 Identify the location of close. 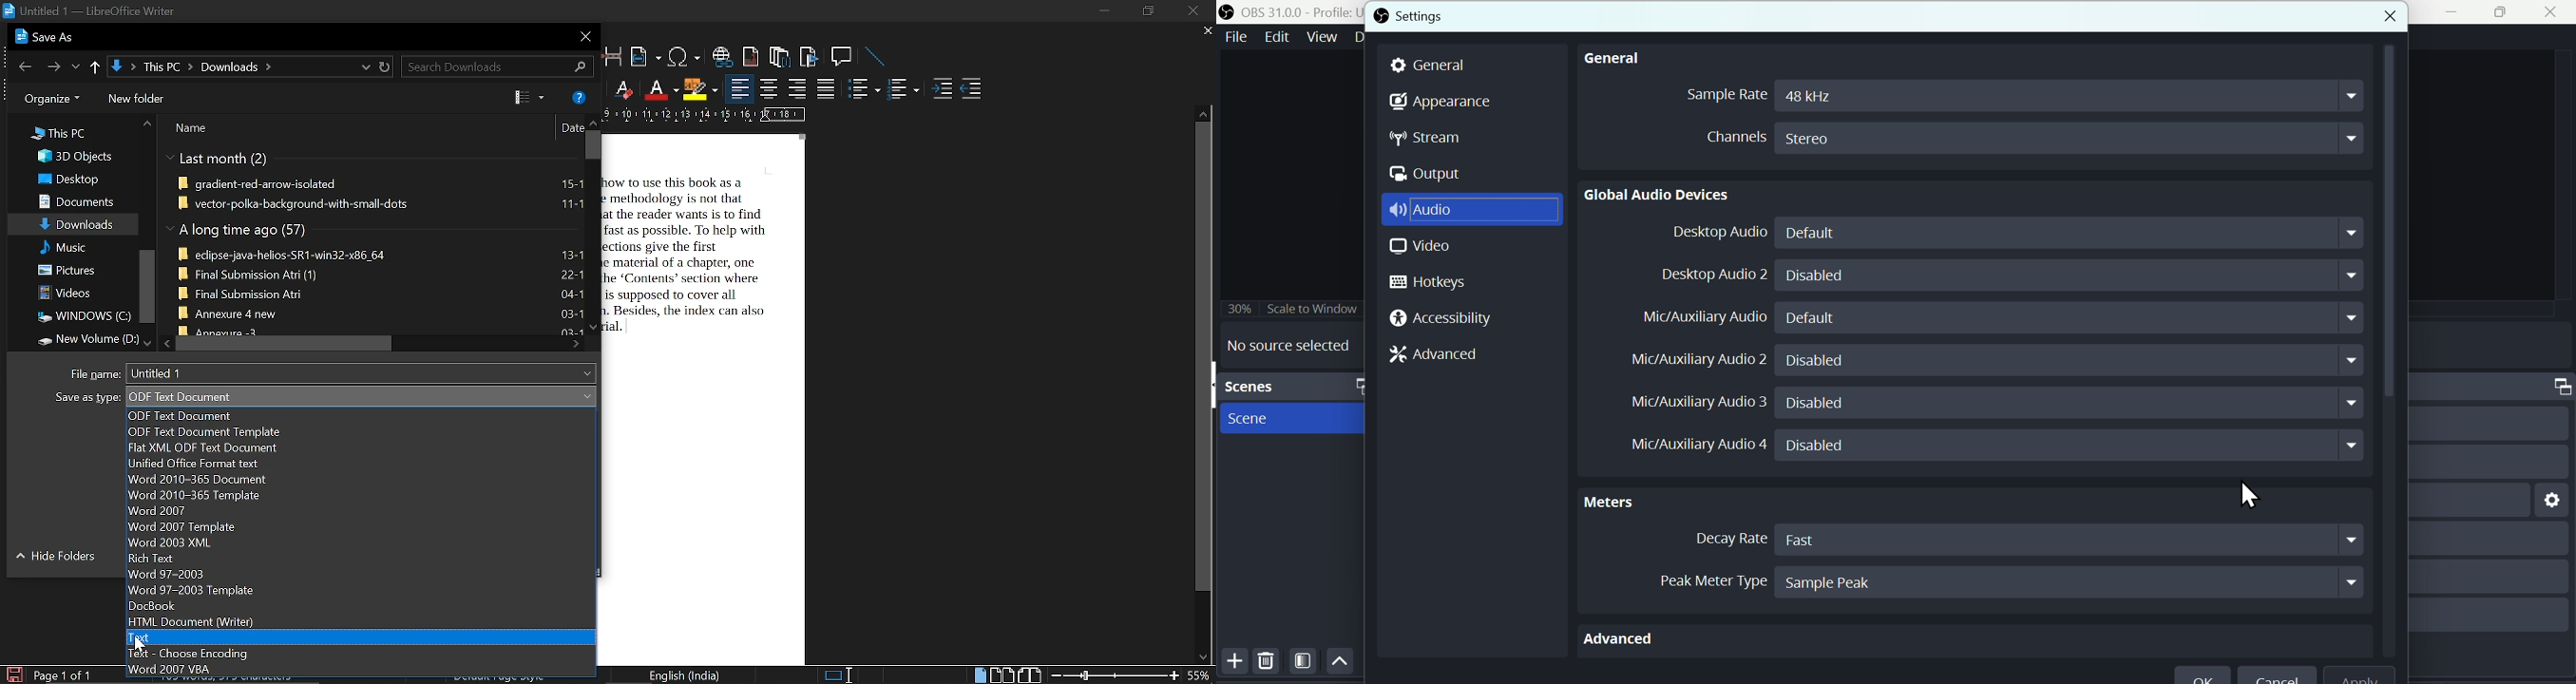
(582, 36).